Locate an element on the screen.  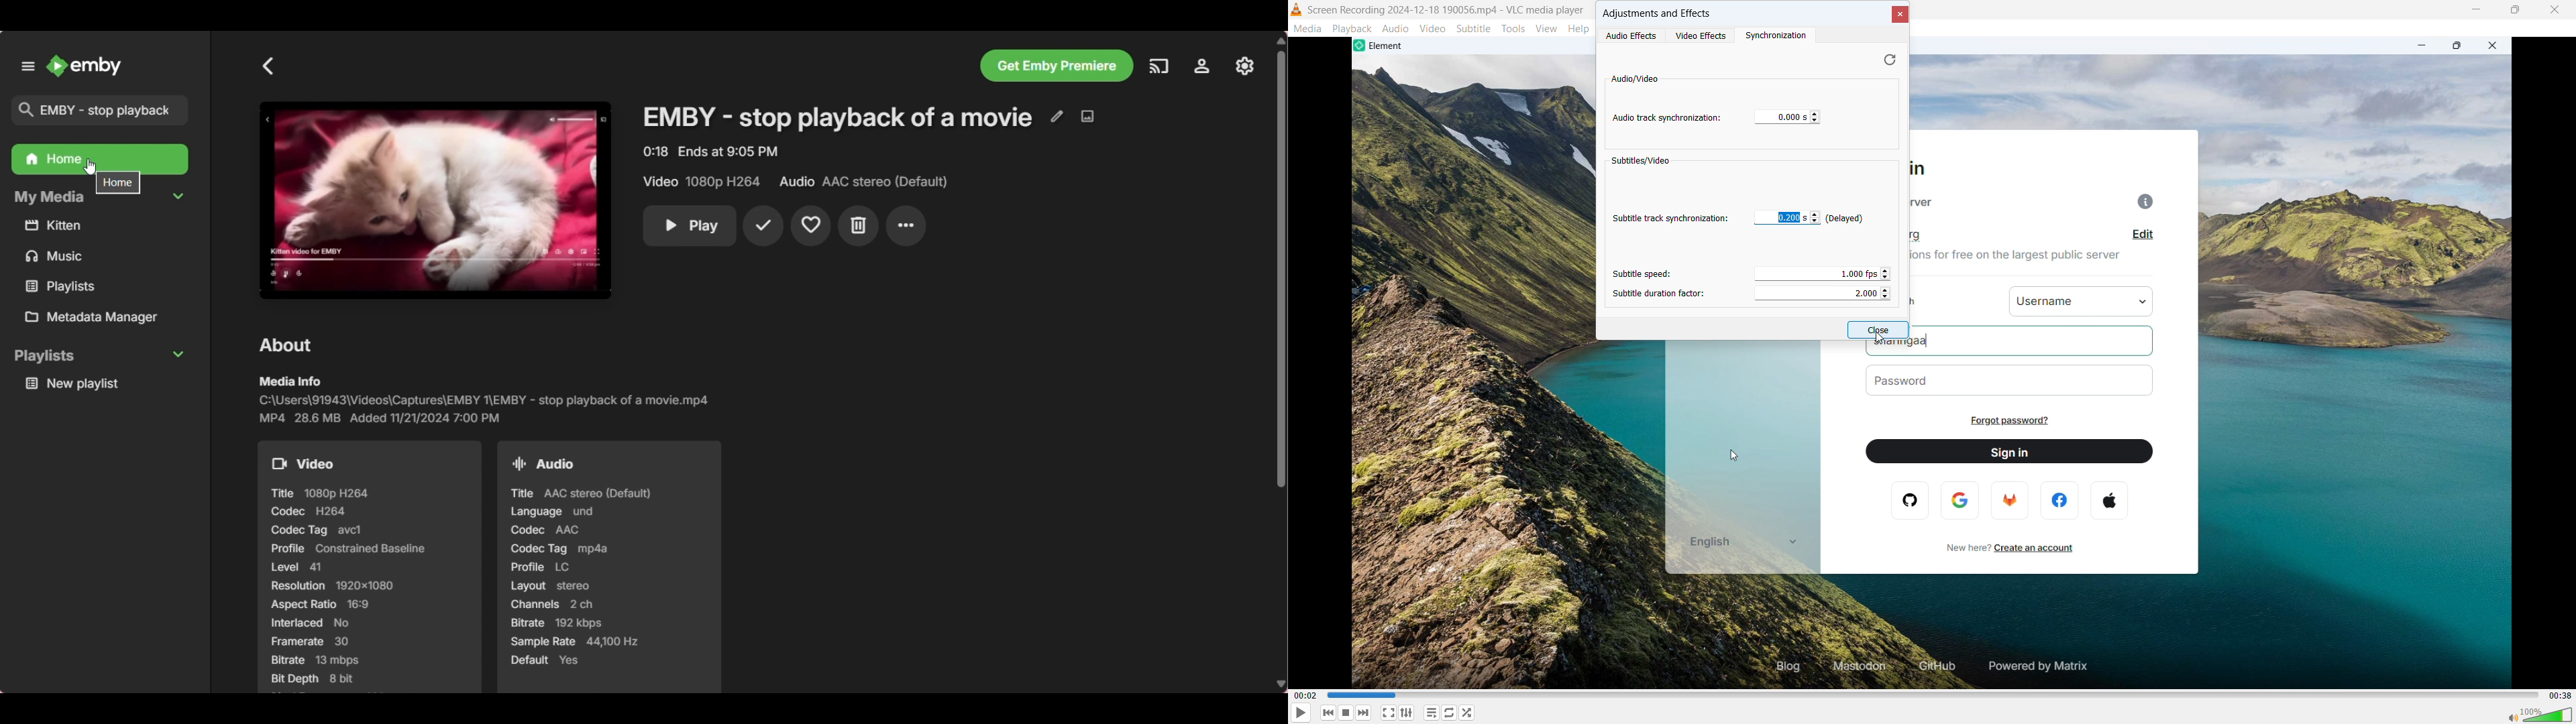
track delayed is located at coordinates (1845, 219).